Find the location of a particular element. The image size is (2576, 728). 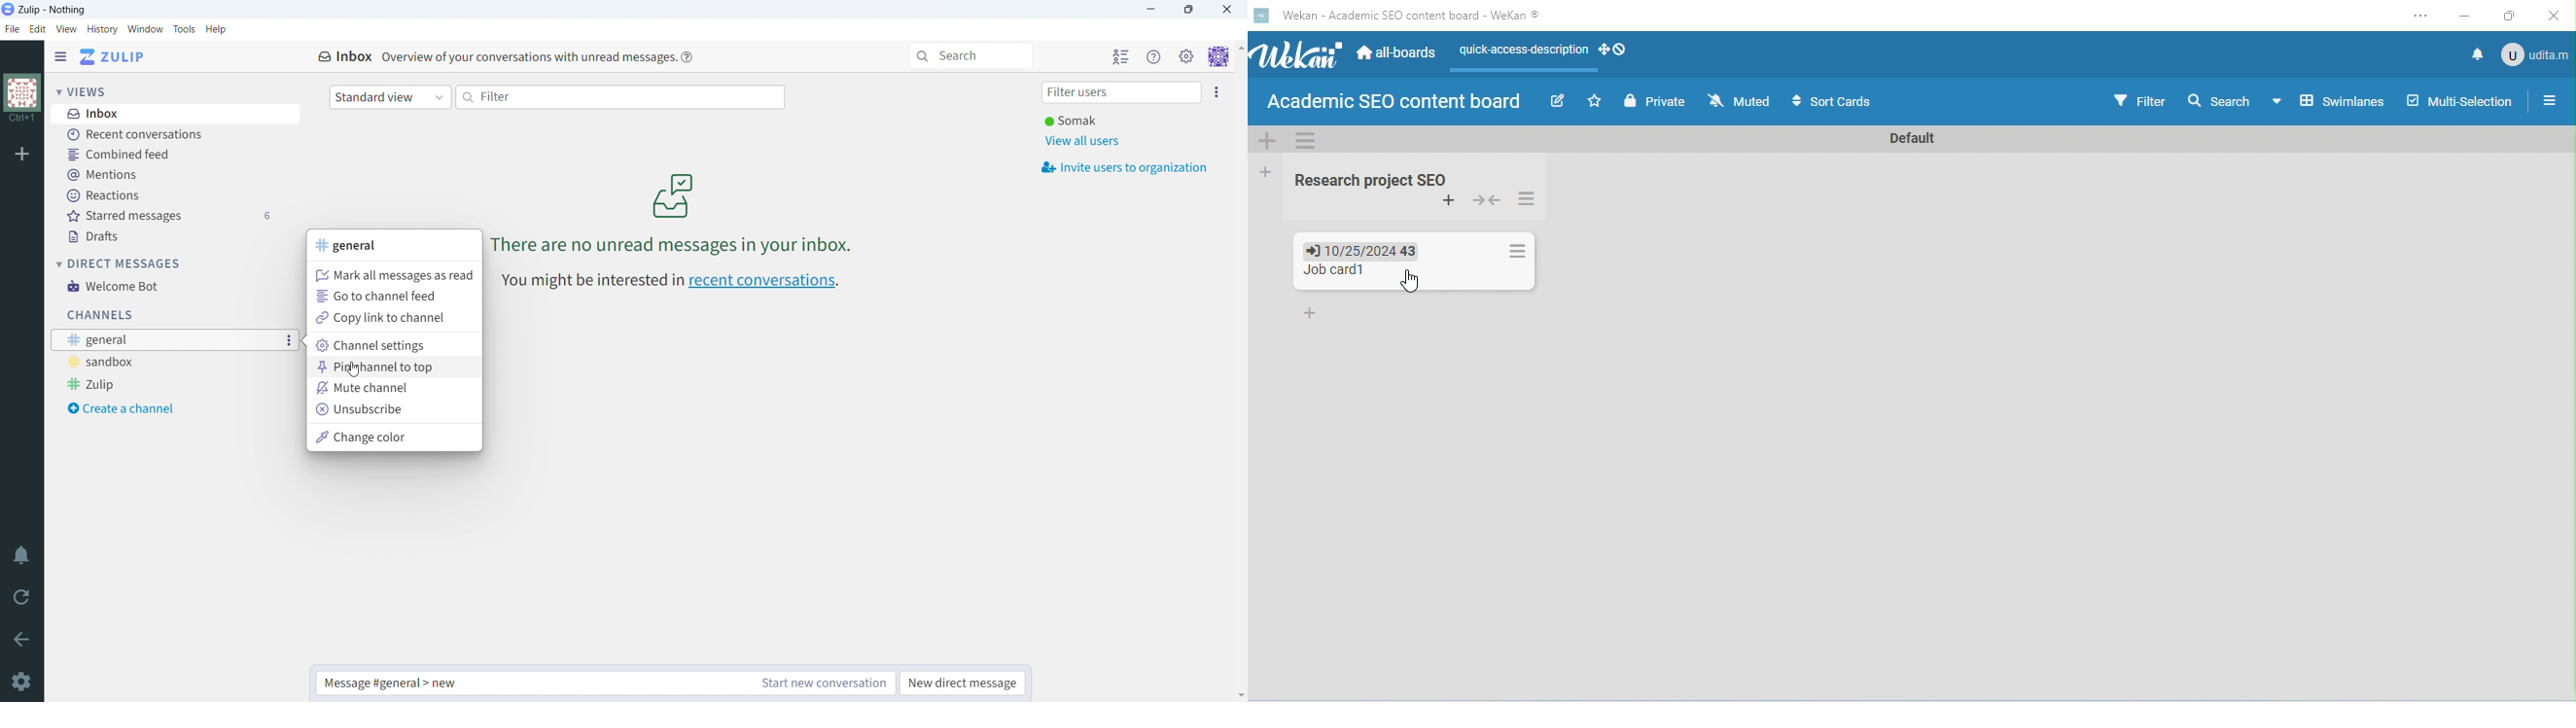

main menu is located at coordinates (1187, 57).